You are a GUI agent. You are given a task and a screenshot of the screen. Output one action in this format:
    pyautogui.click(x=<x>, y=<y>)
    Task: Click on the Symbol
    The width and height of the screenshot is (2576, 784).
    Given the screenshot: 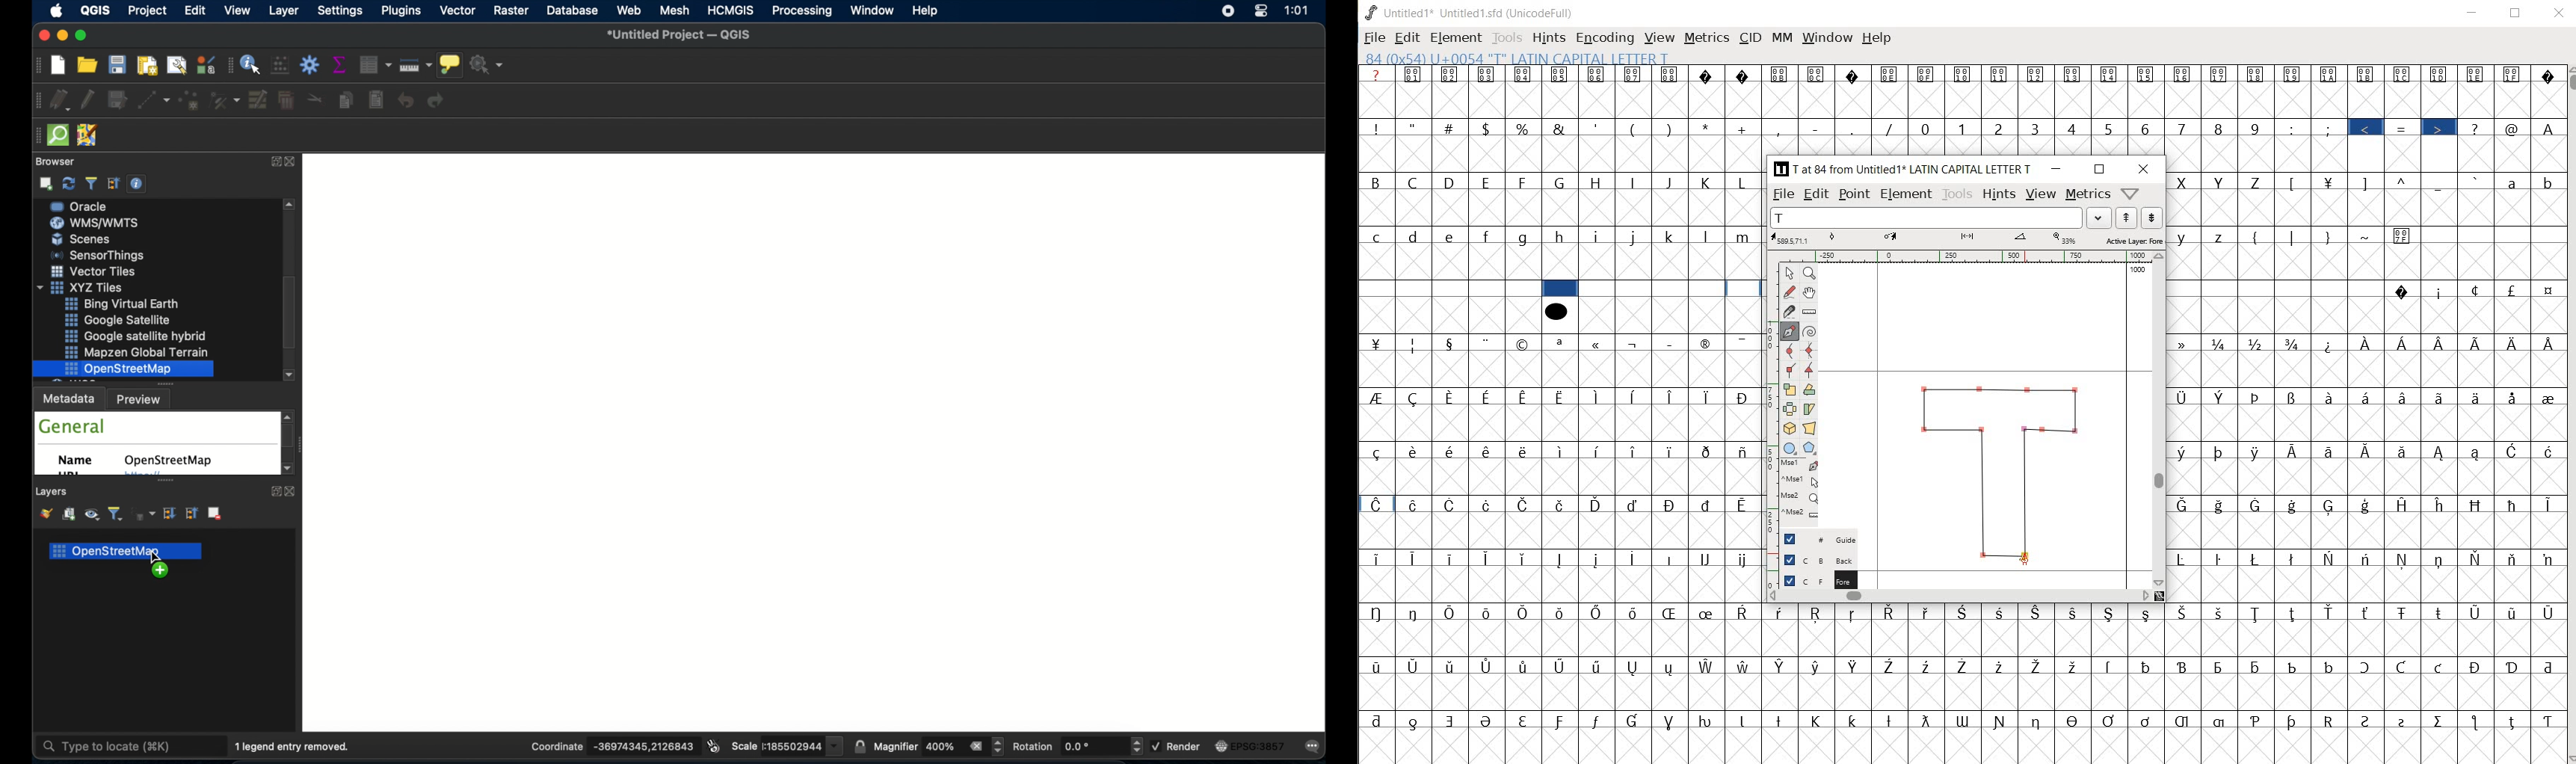 What is the action you would take?
    pyautogui.click(x=2183, y=76)
    